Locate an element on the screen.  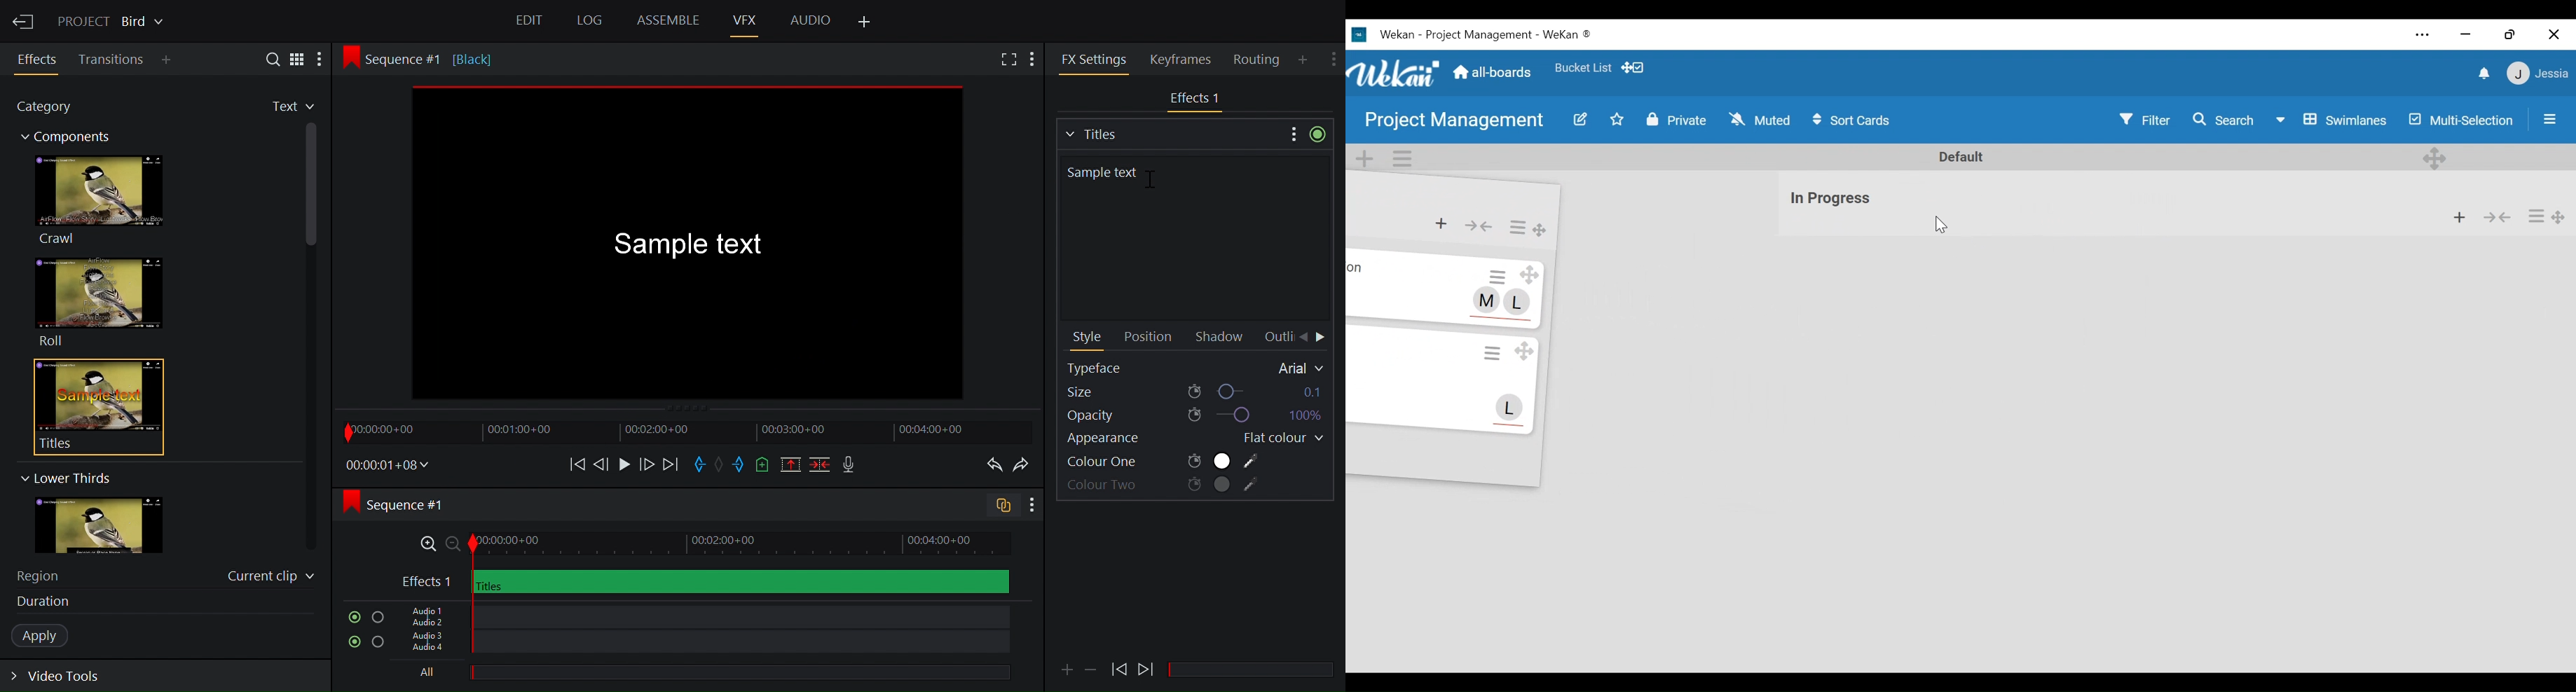
Solo this track is located at coordinates (379, 644).